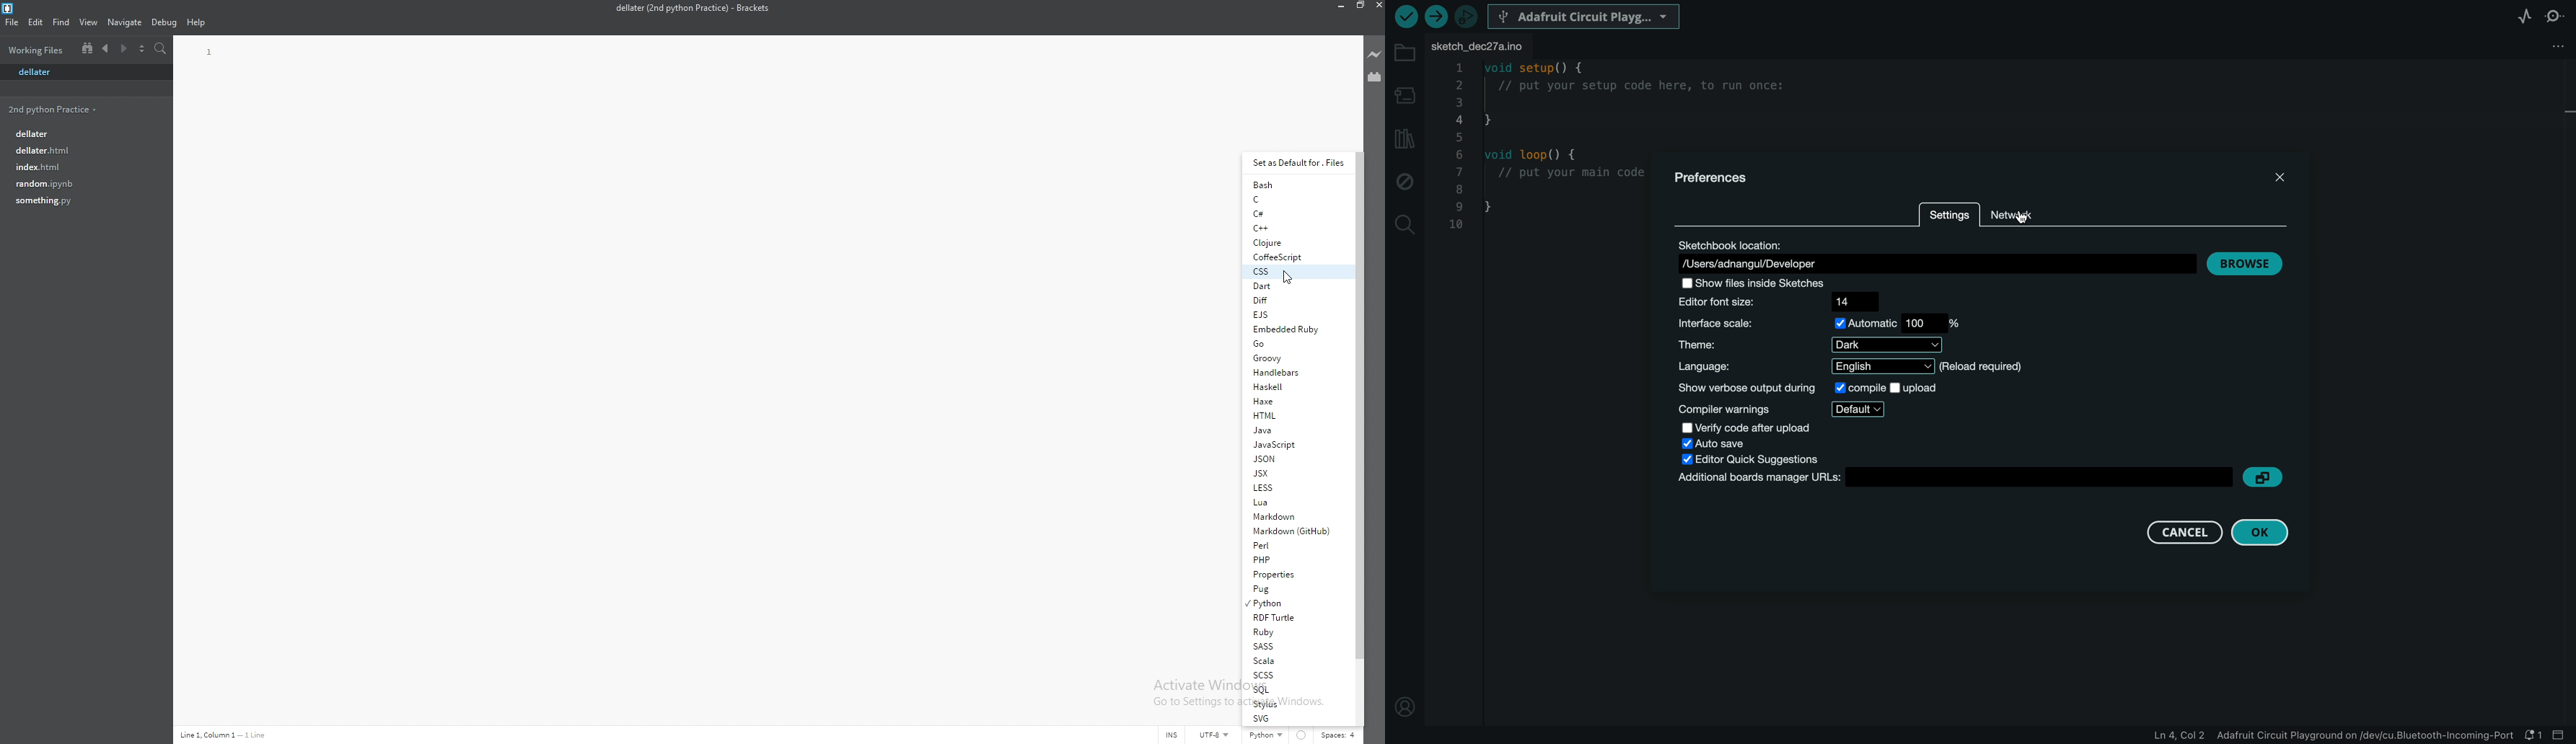 This screenshot has width=2576, height=756. I want to click on c, so click(1296, 199).